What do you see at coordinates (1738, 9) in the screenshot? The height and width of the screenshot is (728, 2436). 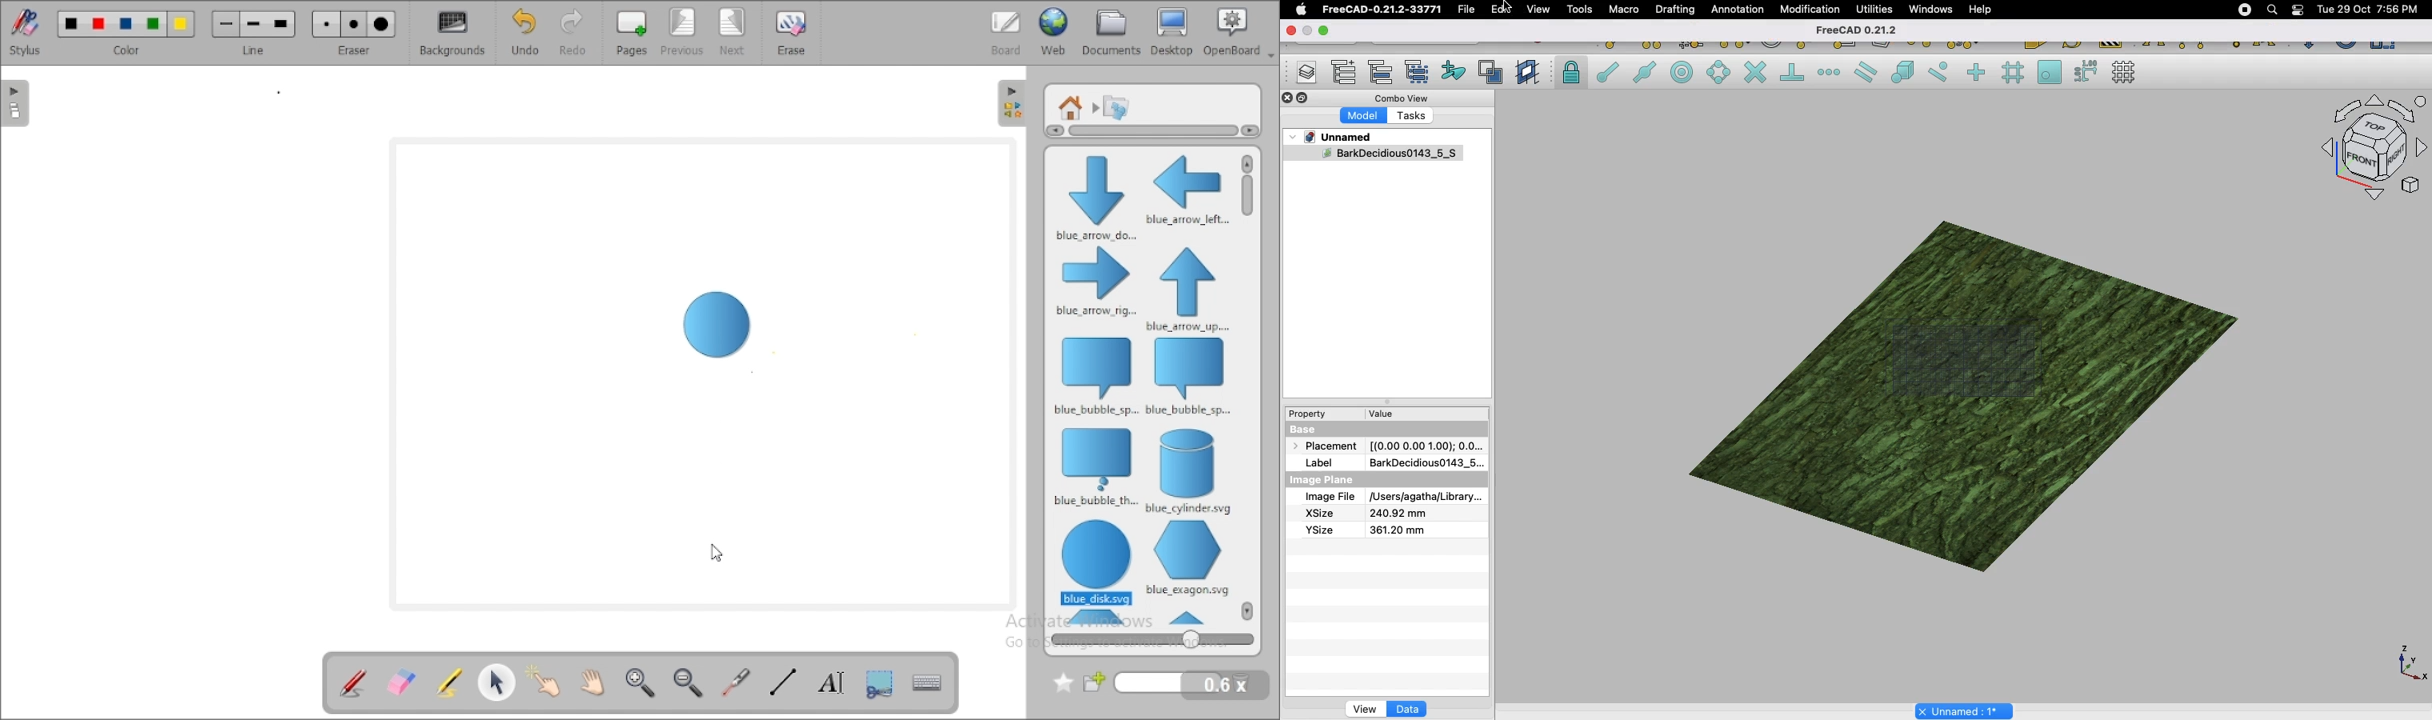 I see `Annotation` at bounding box center [1738, 9].